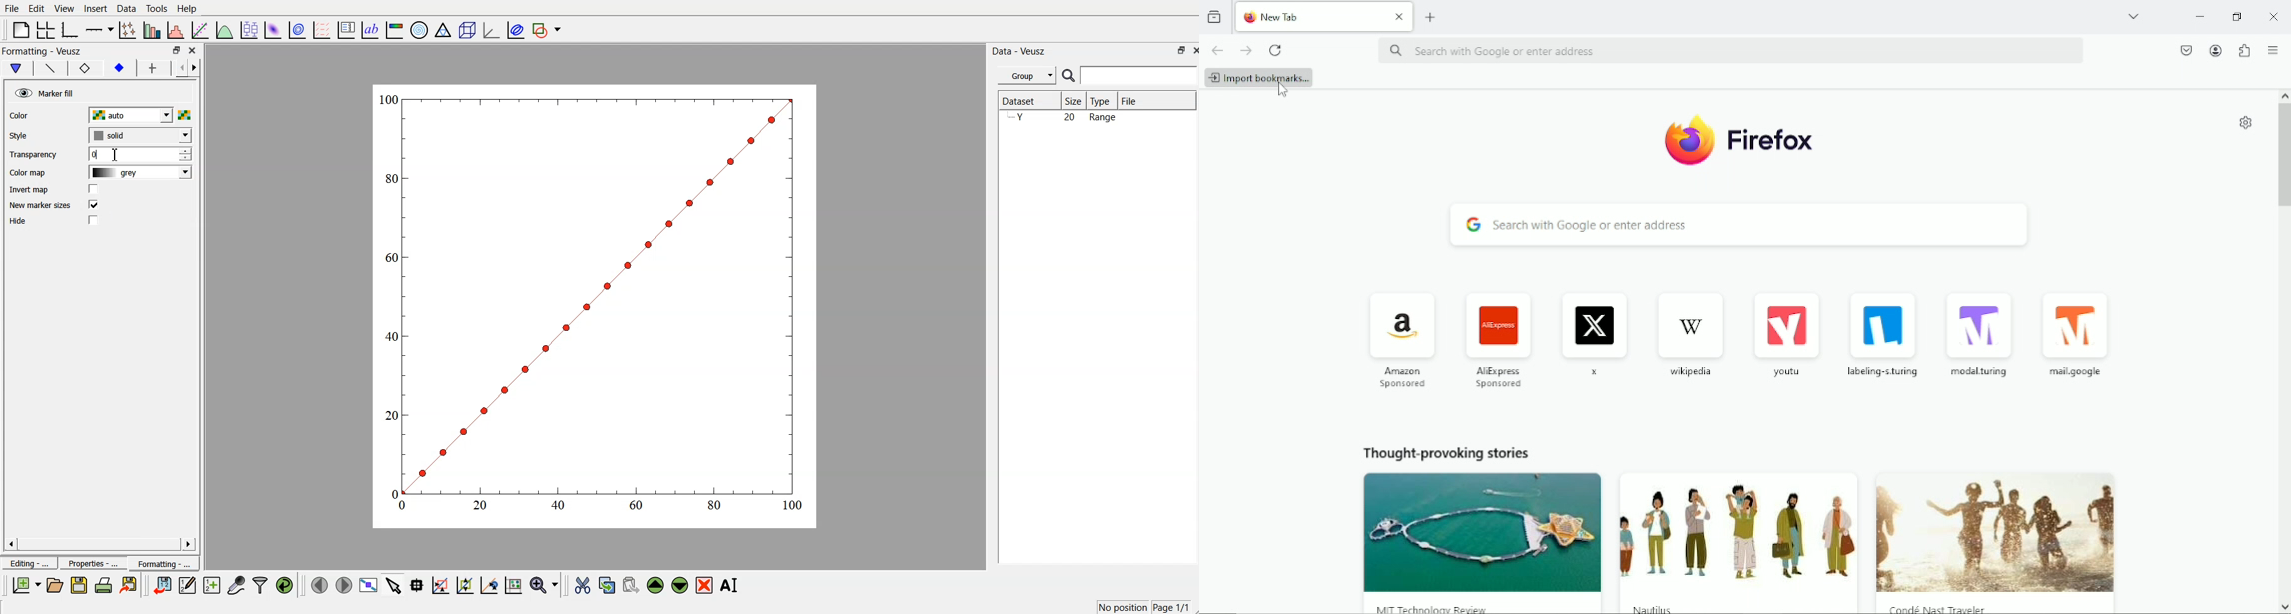  I want to click on close, so click(2273, 18).